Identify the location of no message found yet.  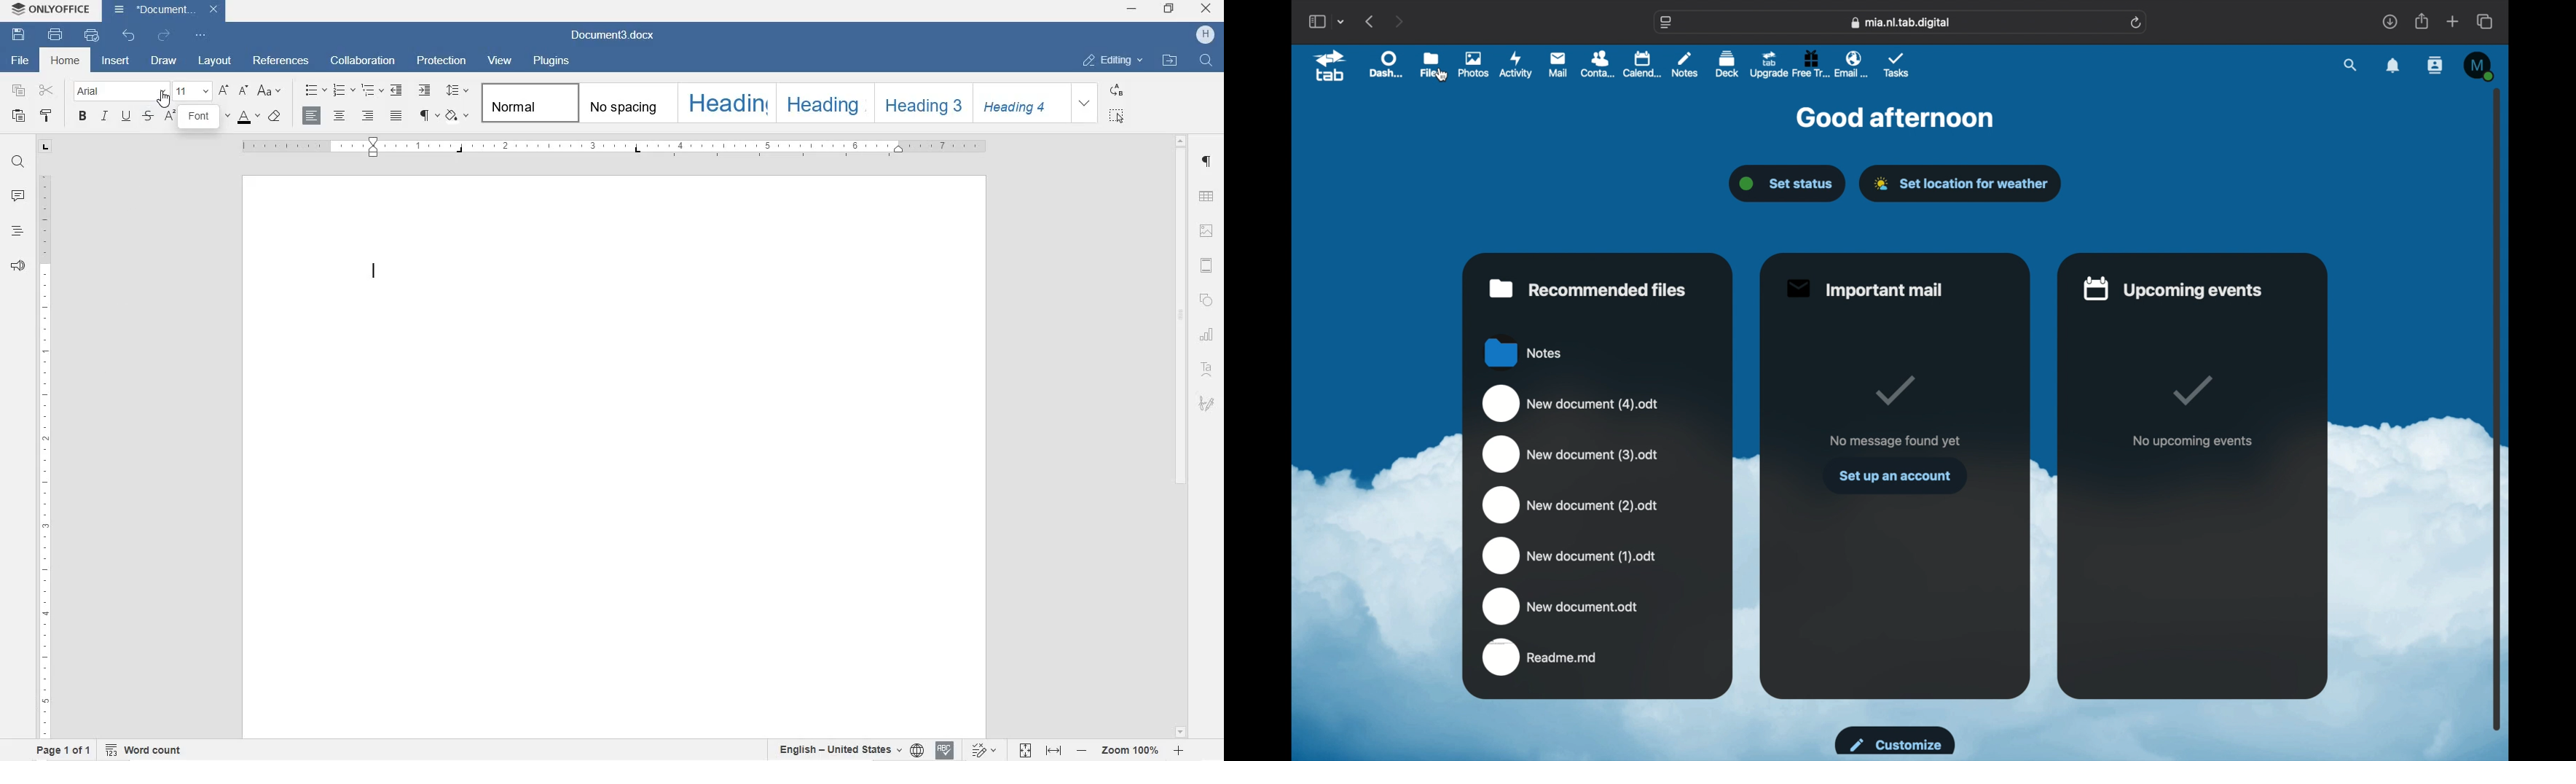
(1896, 440).